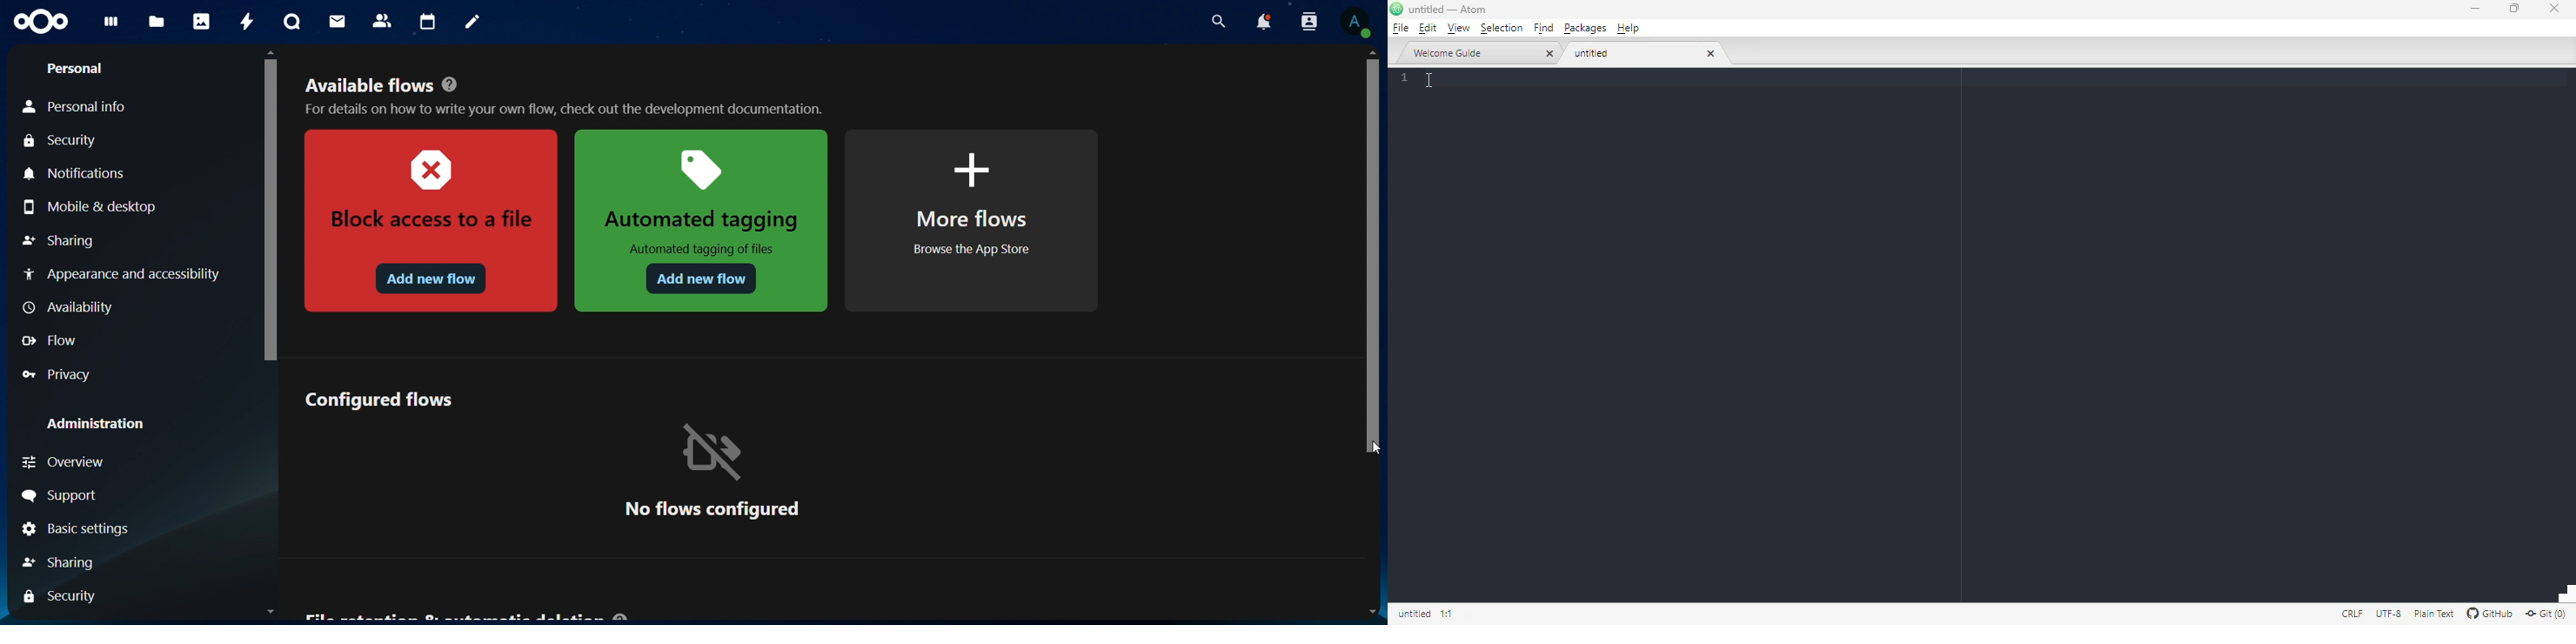 The image size is (2576, 644). I want to click on selection, so click(1502, 28).